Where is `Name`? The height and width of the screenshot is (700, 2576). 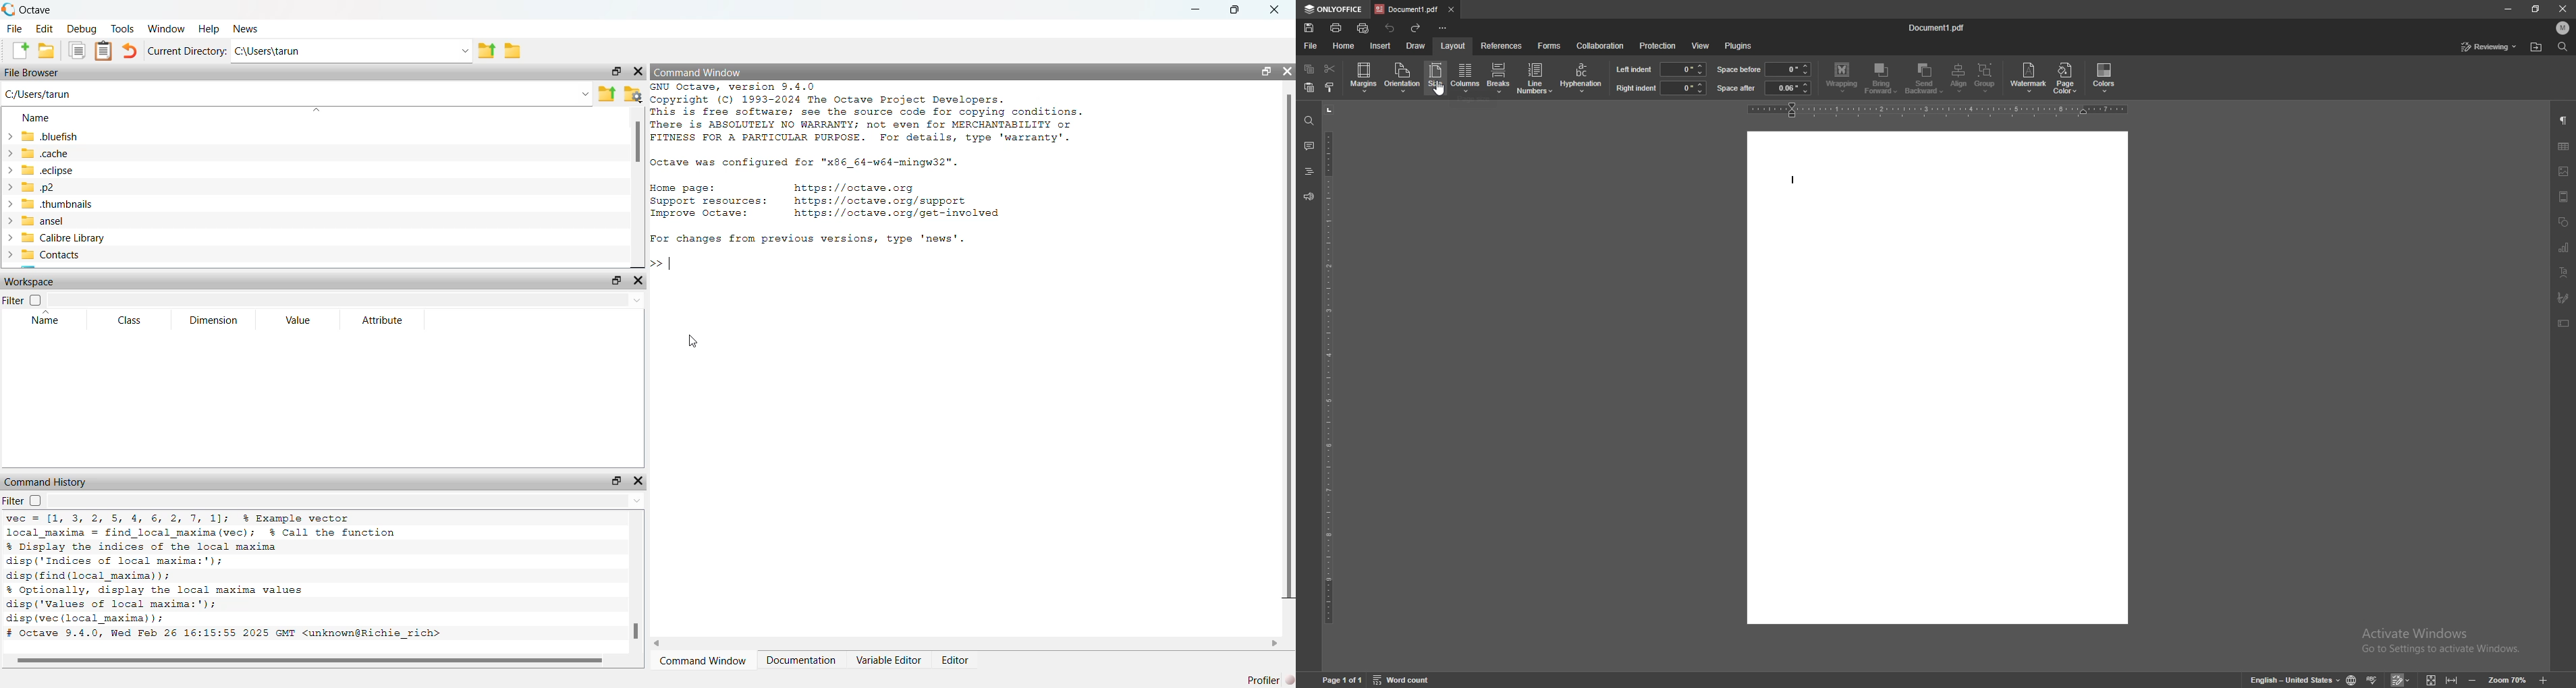 Name is located at coordinates (34, 117).